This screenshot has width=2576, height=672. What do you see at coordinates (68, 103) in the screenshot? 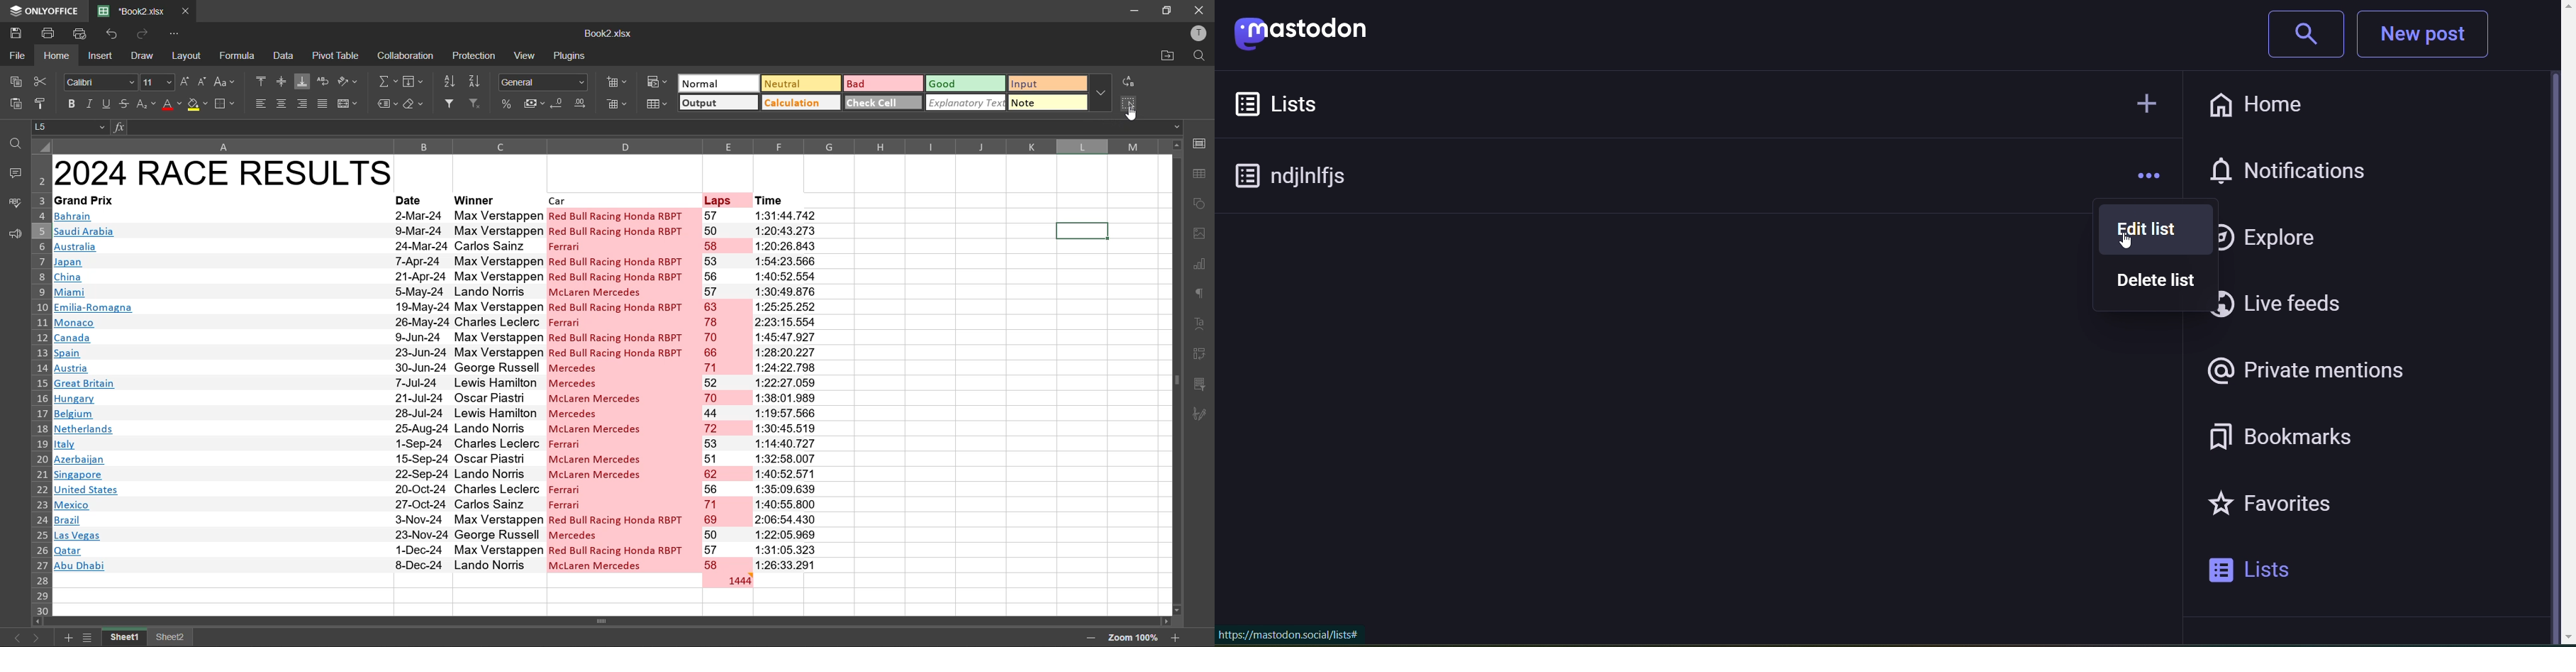
I see `bold` at bounding box center [68, 103].